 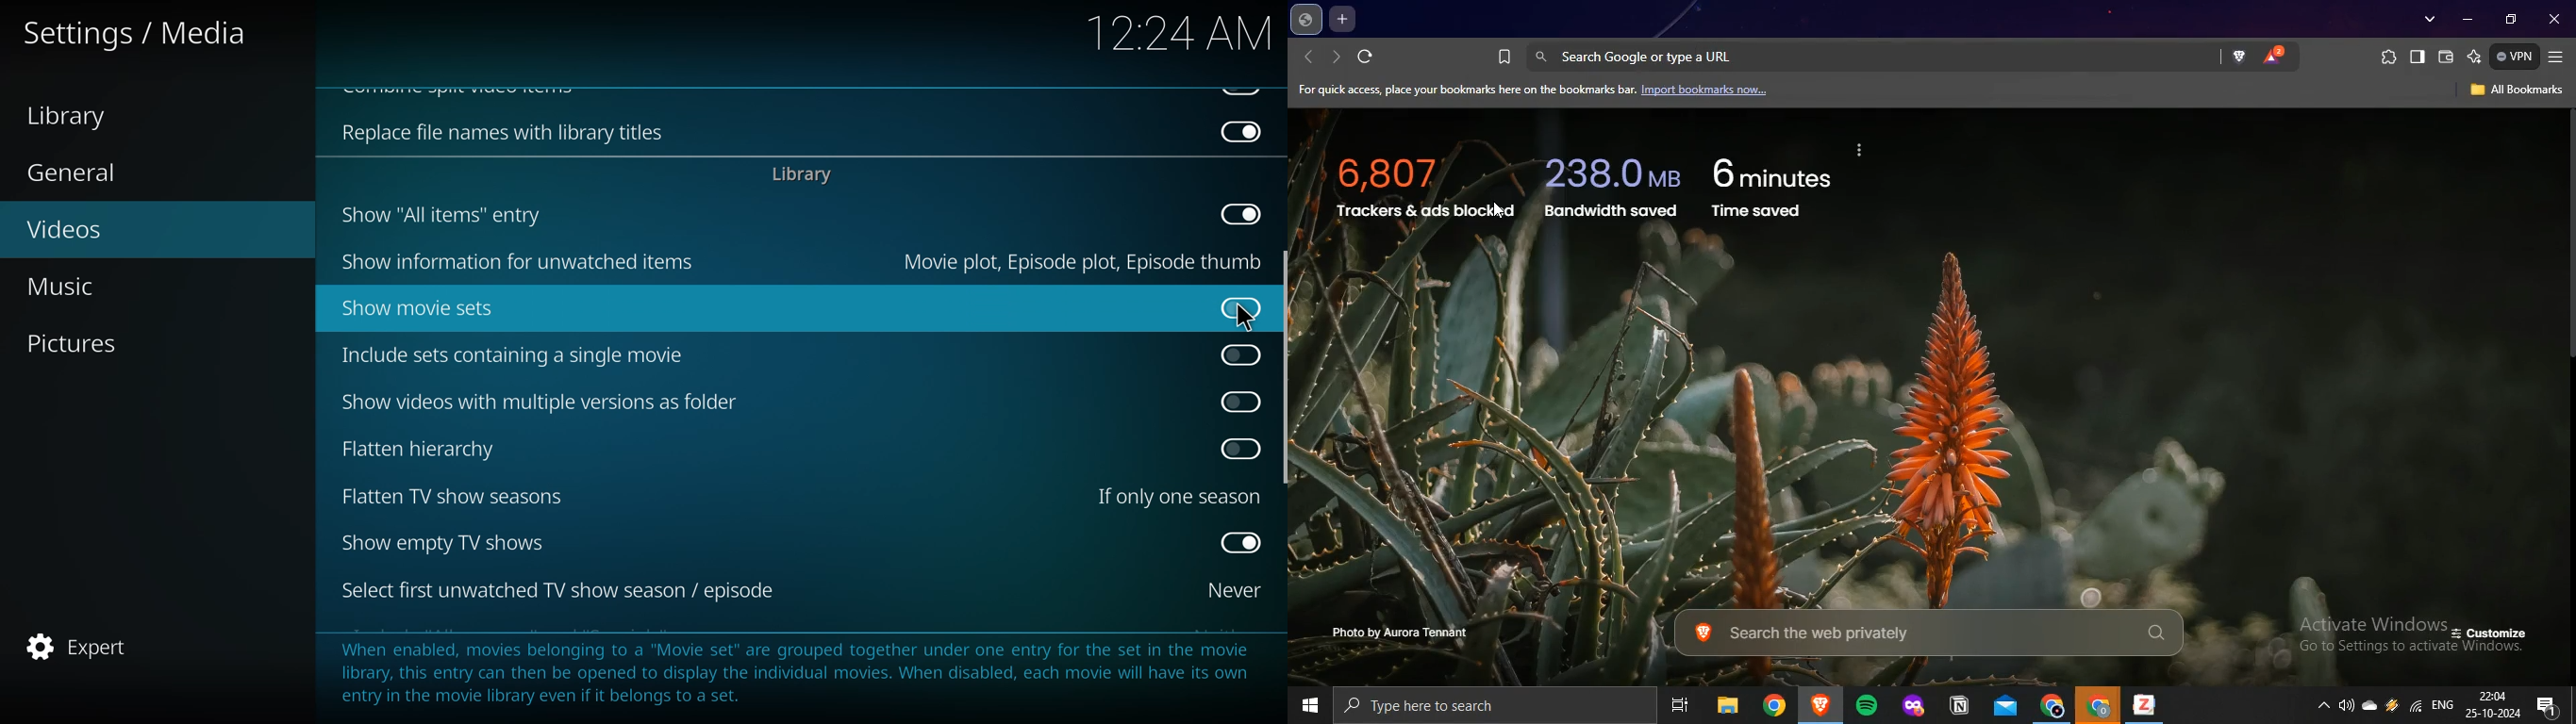 I want to click on expert, so click(x=81, y=643).